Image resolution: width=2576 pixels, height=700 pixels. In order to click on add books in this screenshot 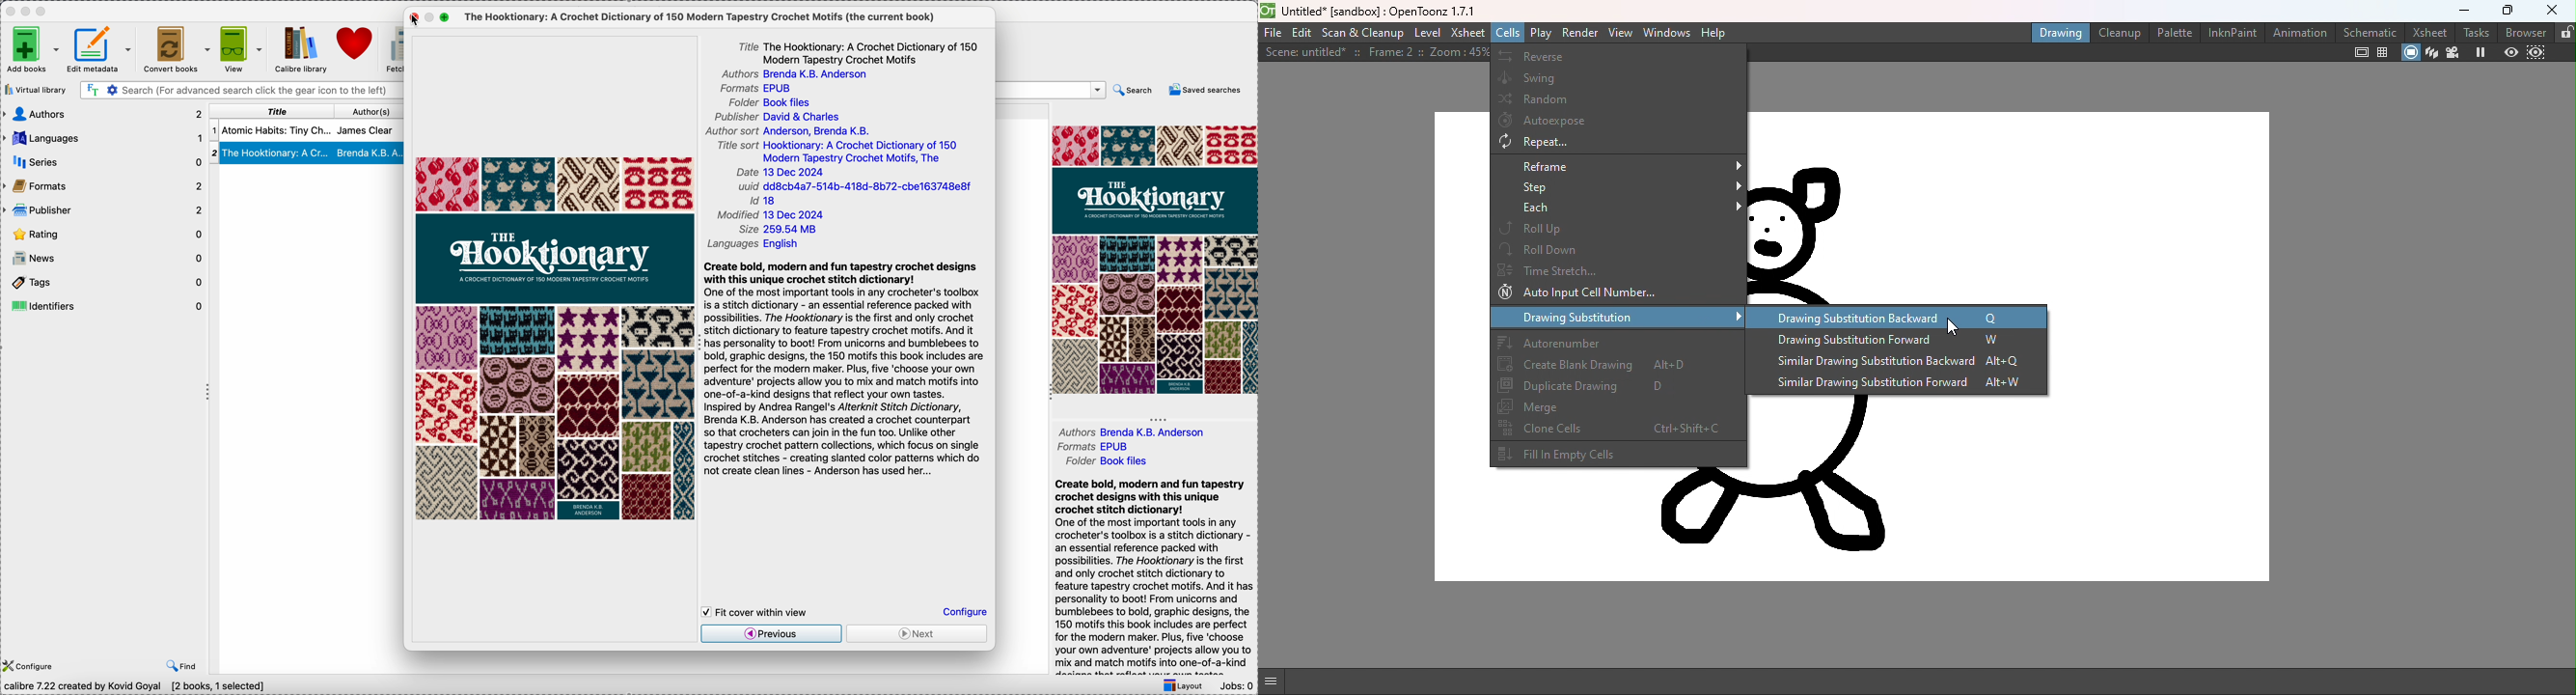, I will do `click(32, 50)`.